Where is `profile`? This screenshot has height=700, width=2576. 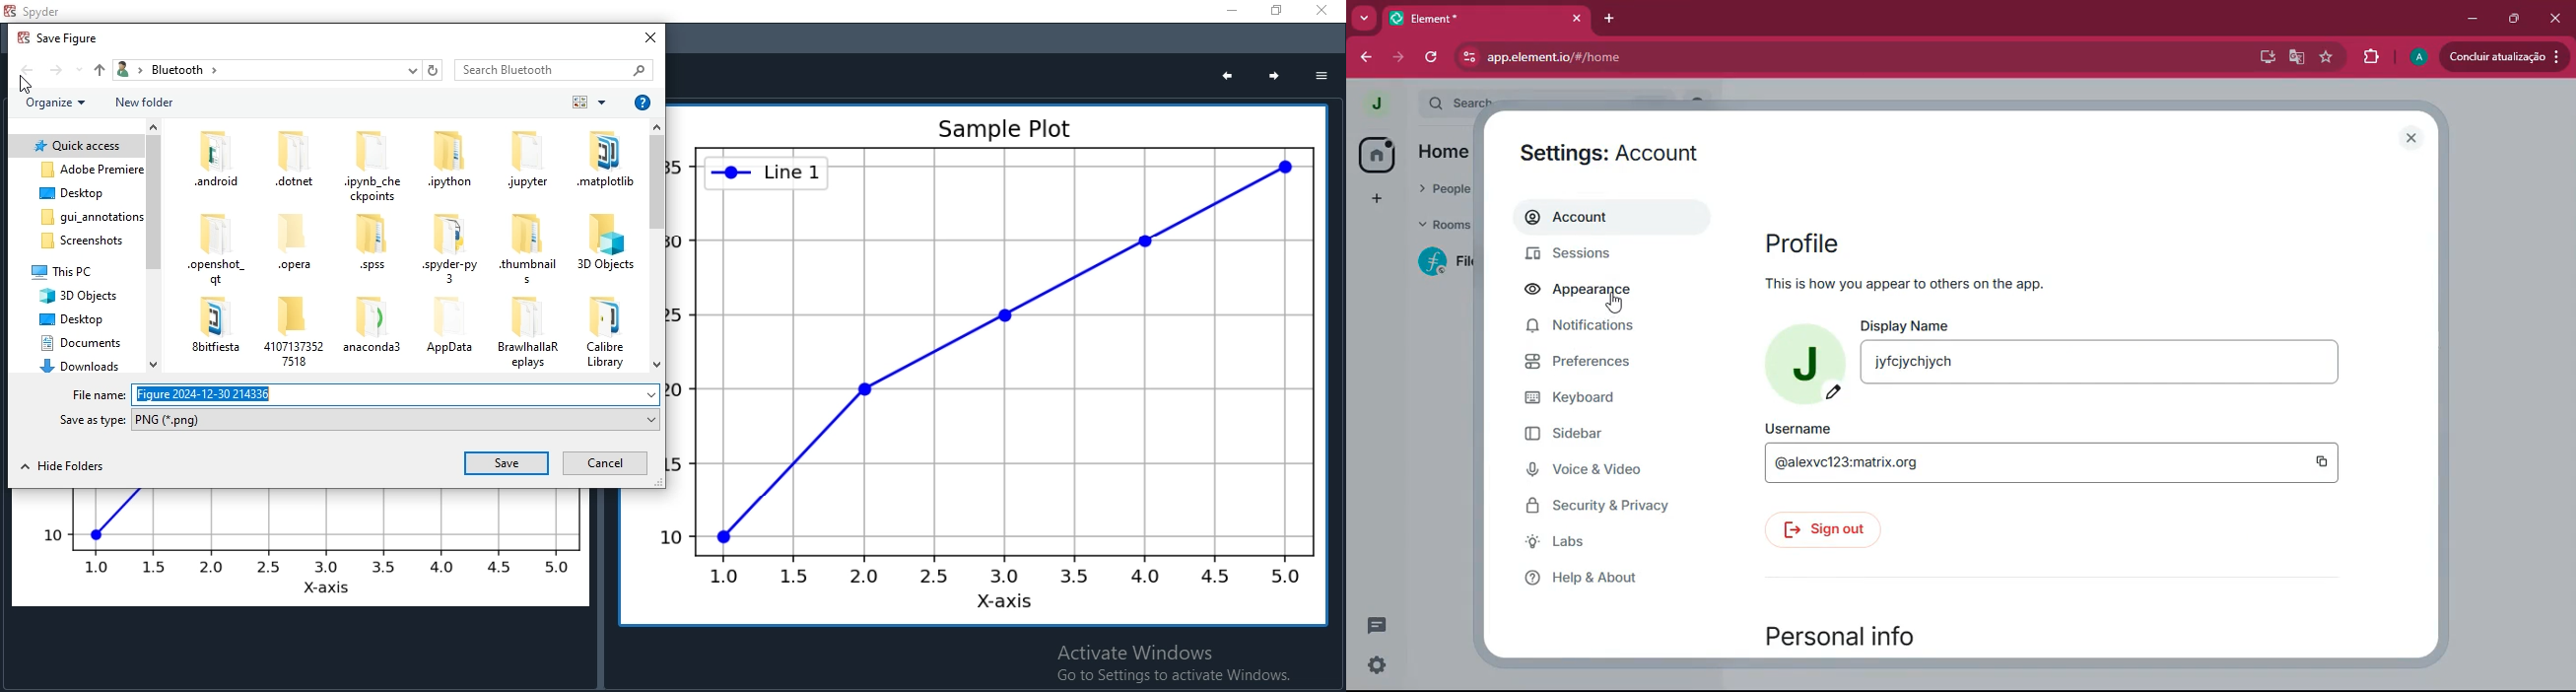
profile is located at coordinates (2418, 58).